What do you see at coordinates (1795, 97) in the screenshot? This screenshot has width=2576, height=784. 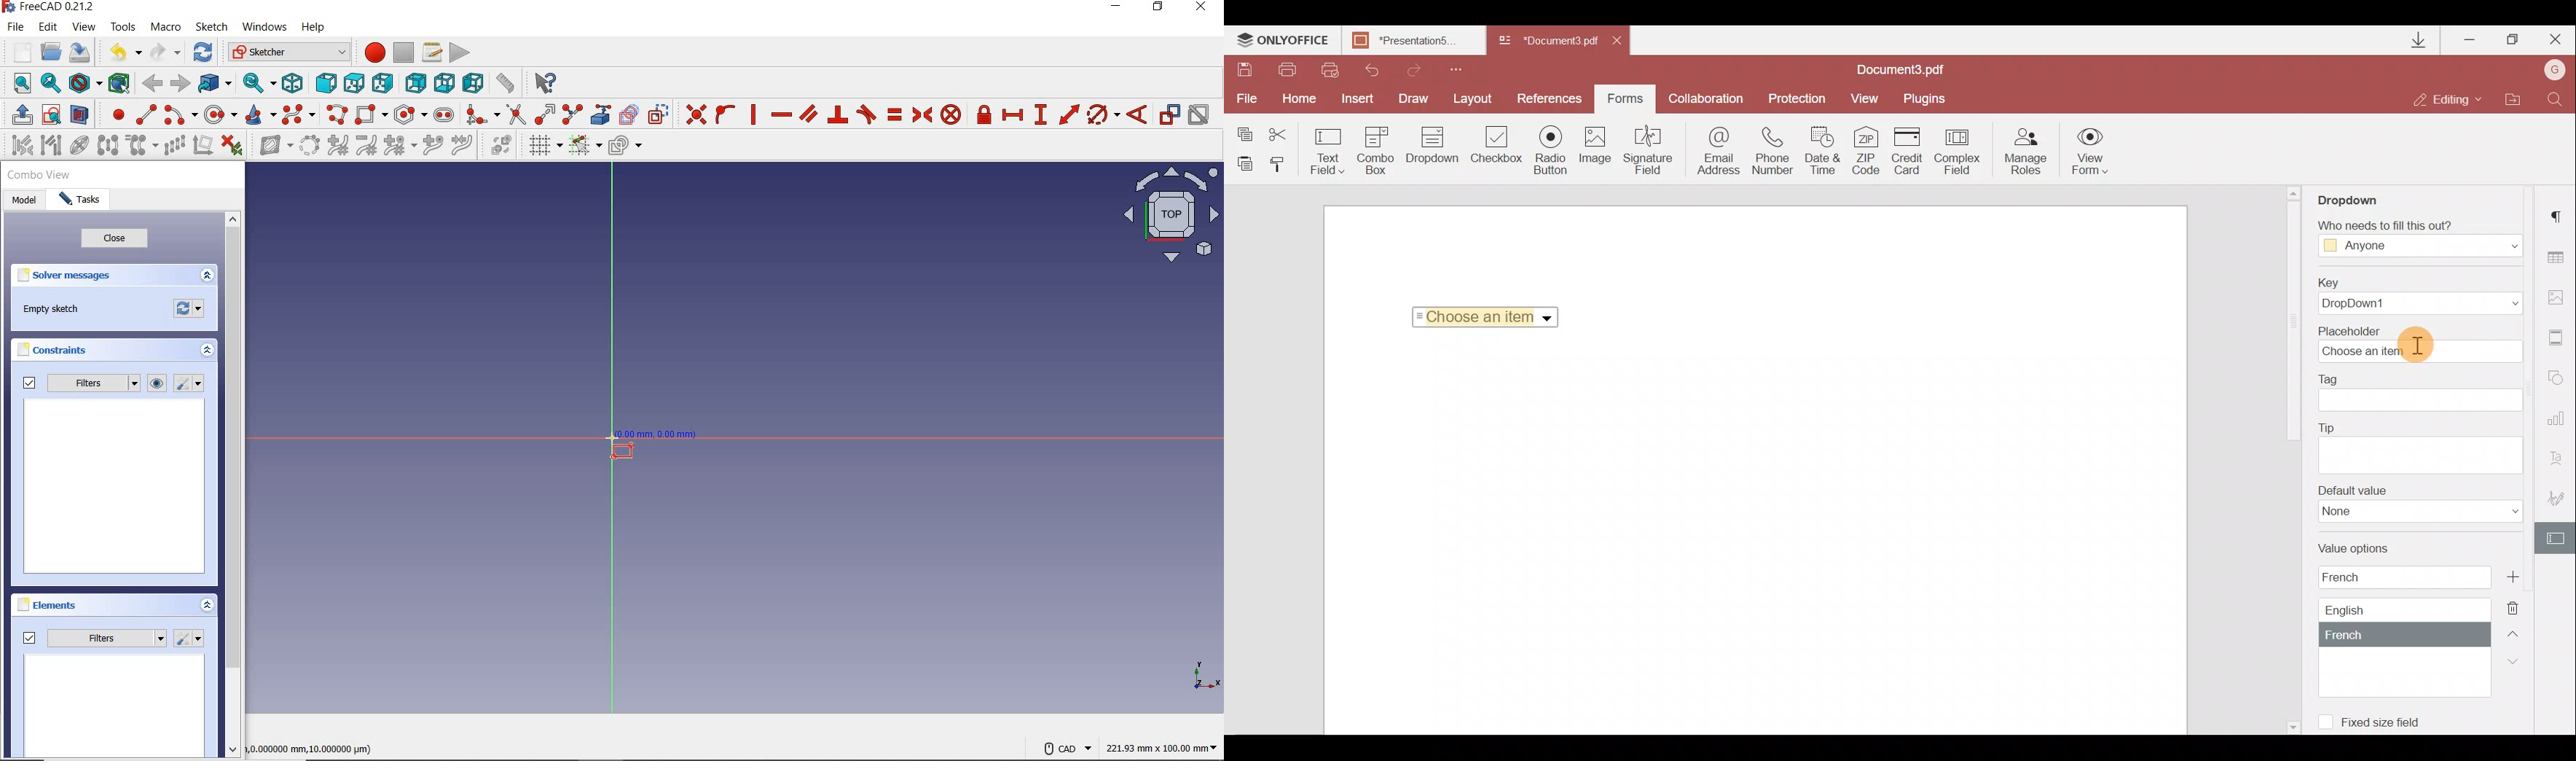 I see `Protection` at bounding box center [1795, 97].